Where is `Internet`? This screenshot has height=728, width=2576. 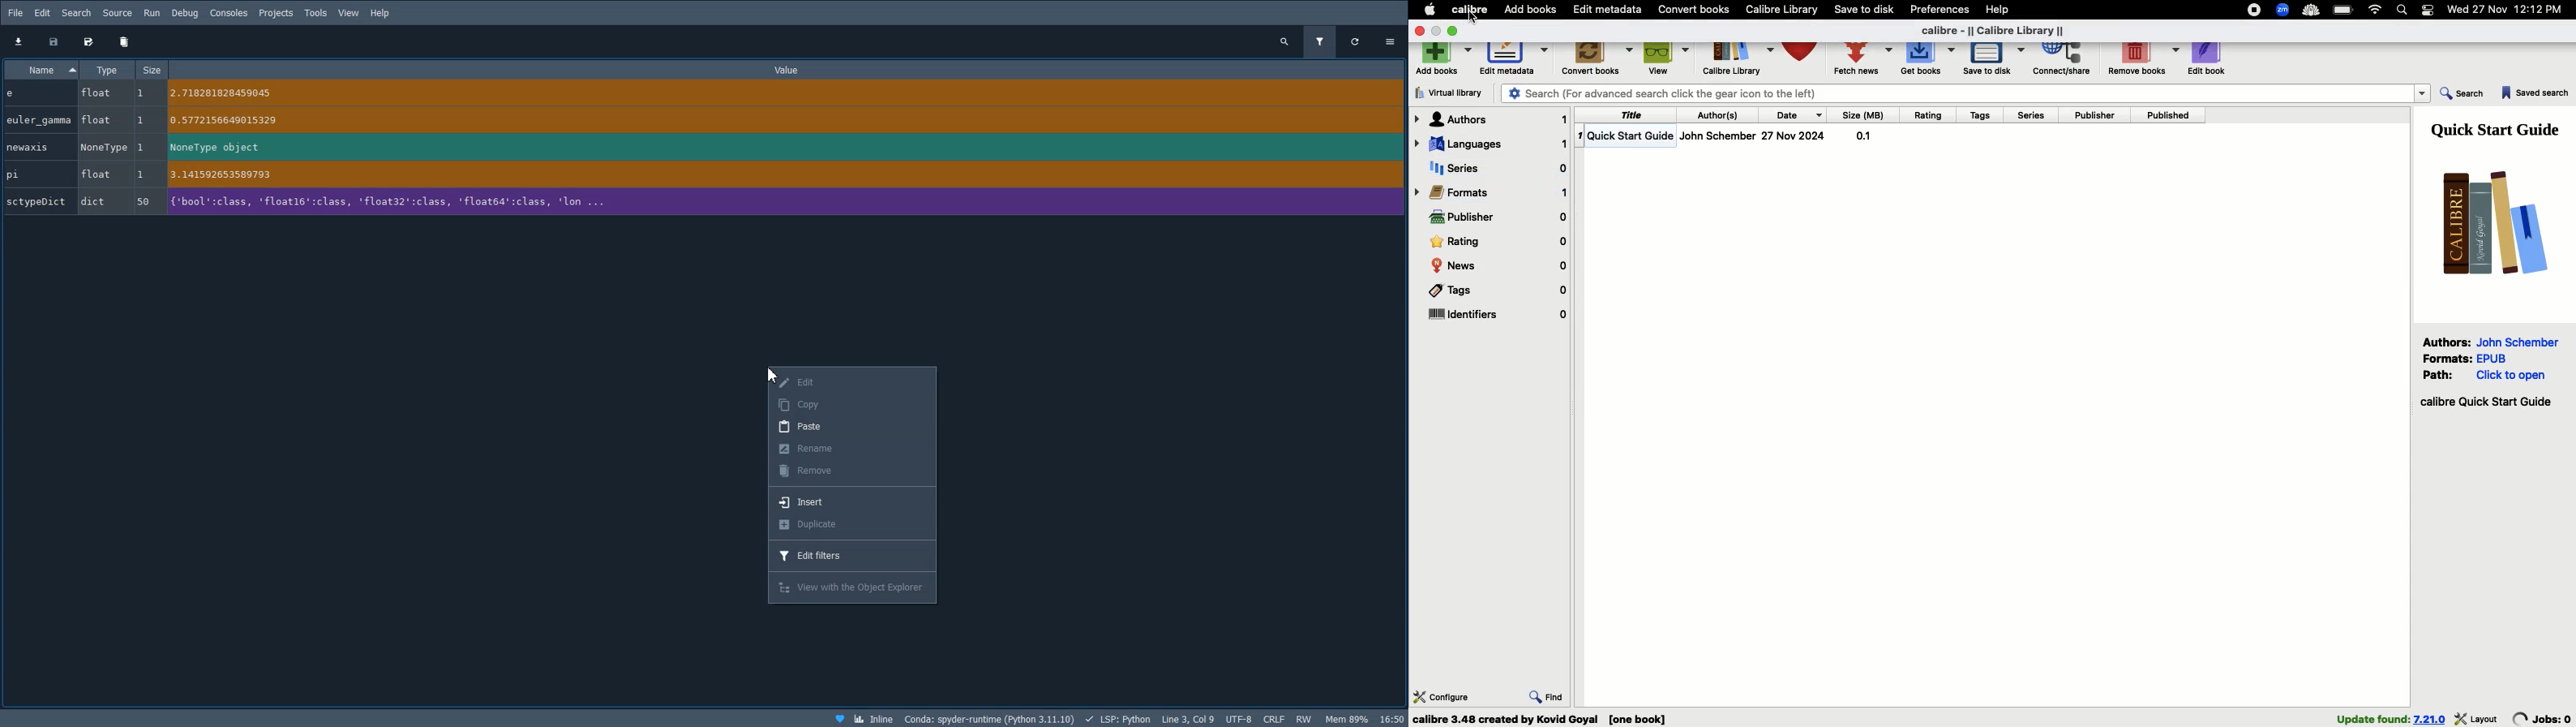 Internet is located at coordinates (2376, 10).